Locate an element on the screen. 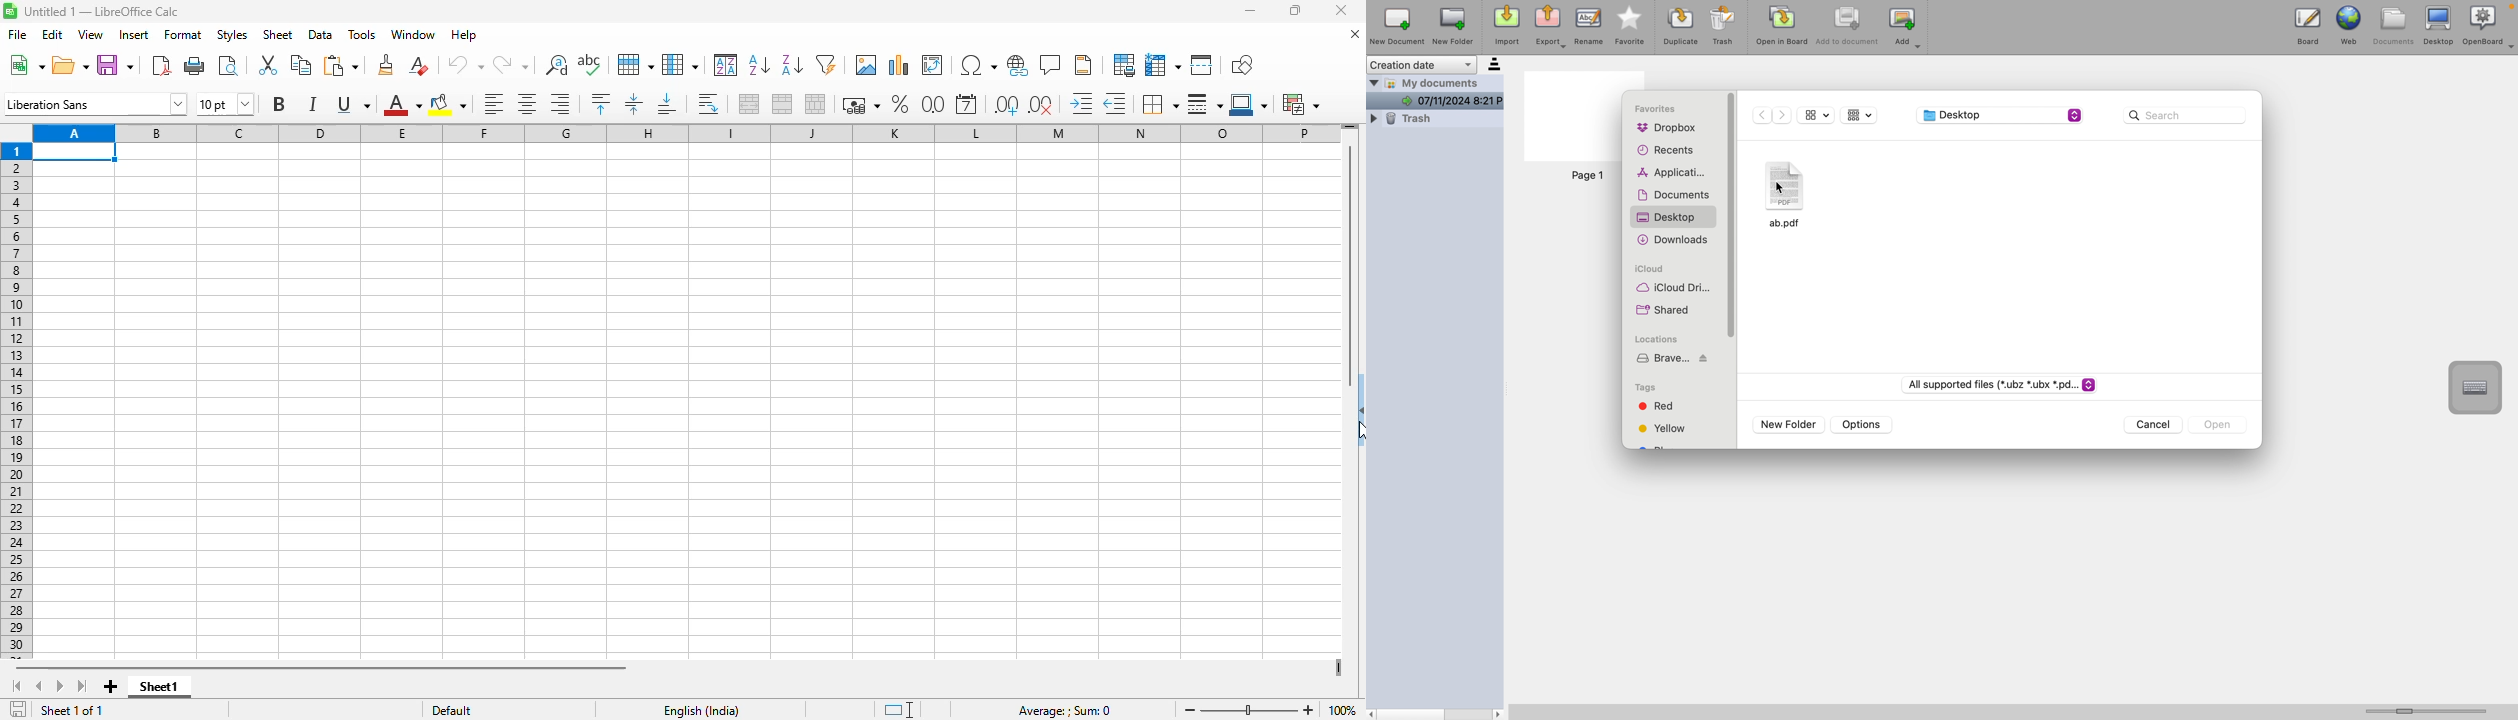  toggle print preview is located at coordinates (228, 65).